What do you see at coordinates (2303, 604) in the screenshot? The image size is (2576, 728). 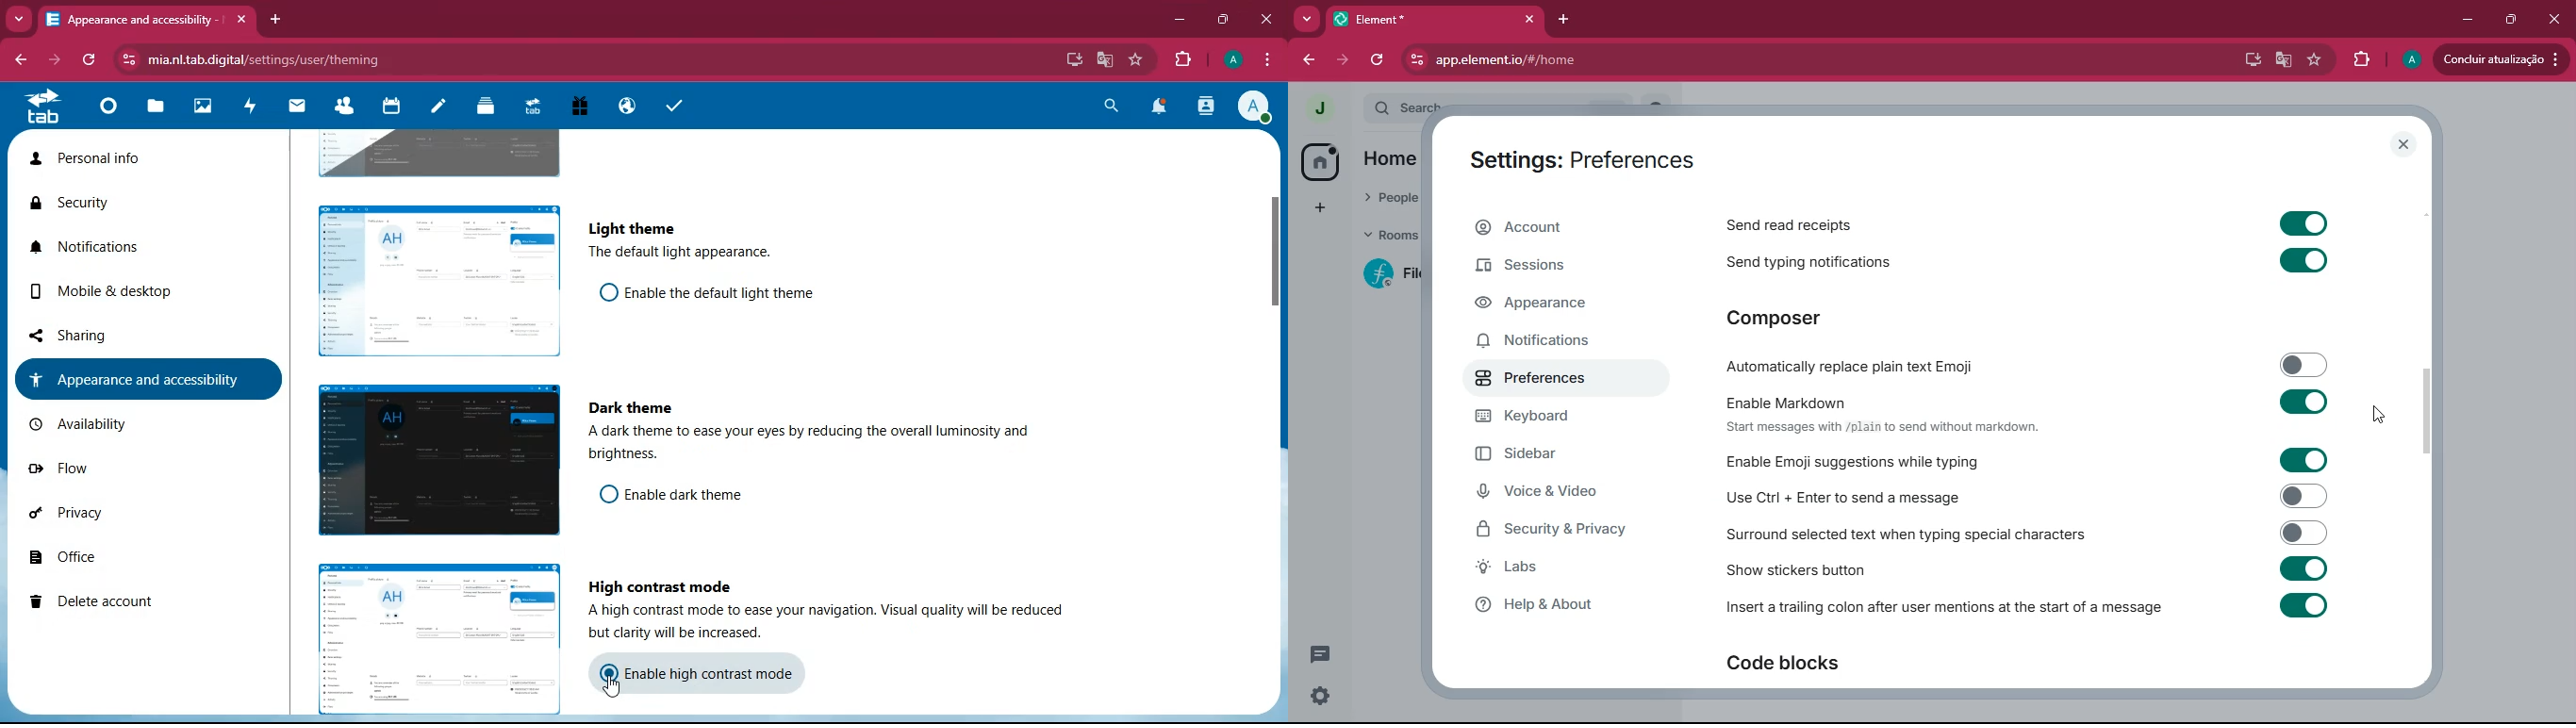 I see `toggle on or off` at bounding box center [2303, 604].